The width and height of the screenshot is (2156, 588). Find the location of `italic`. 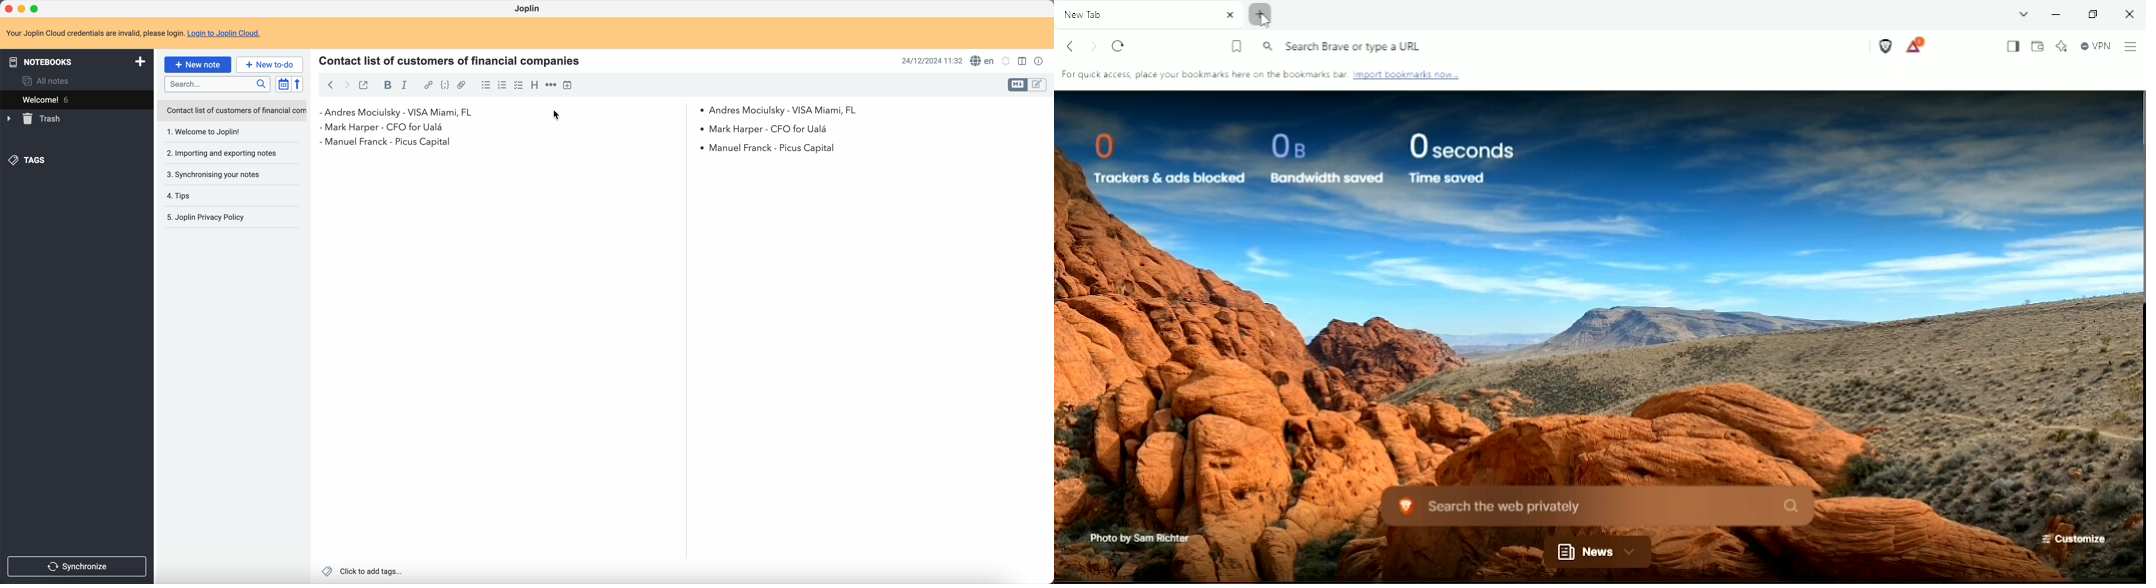

italic is located at coordinates (405, 86).